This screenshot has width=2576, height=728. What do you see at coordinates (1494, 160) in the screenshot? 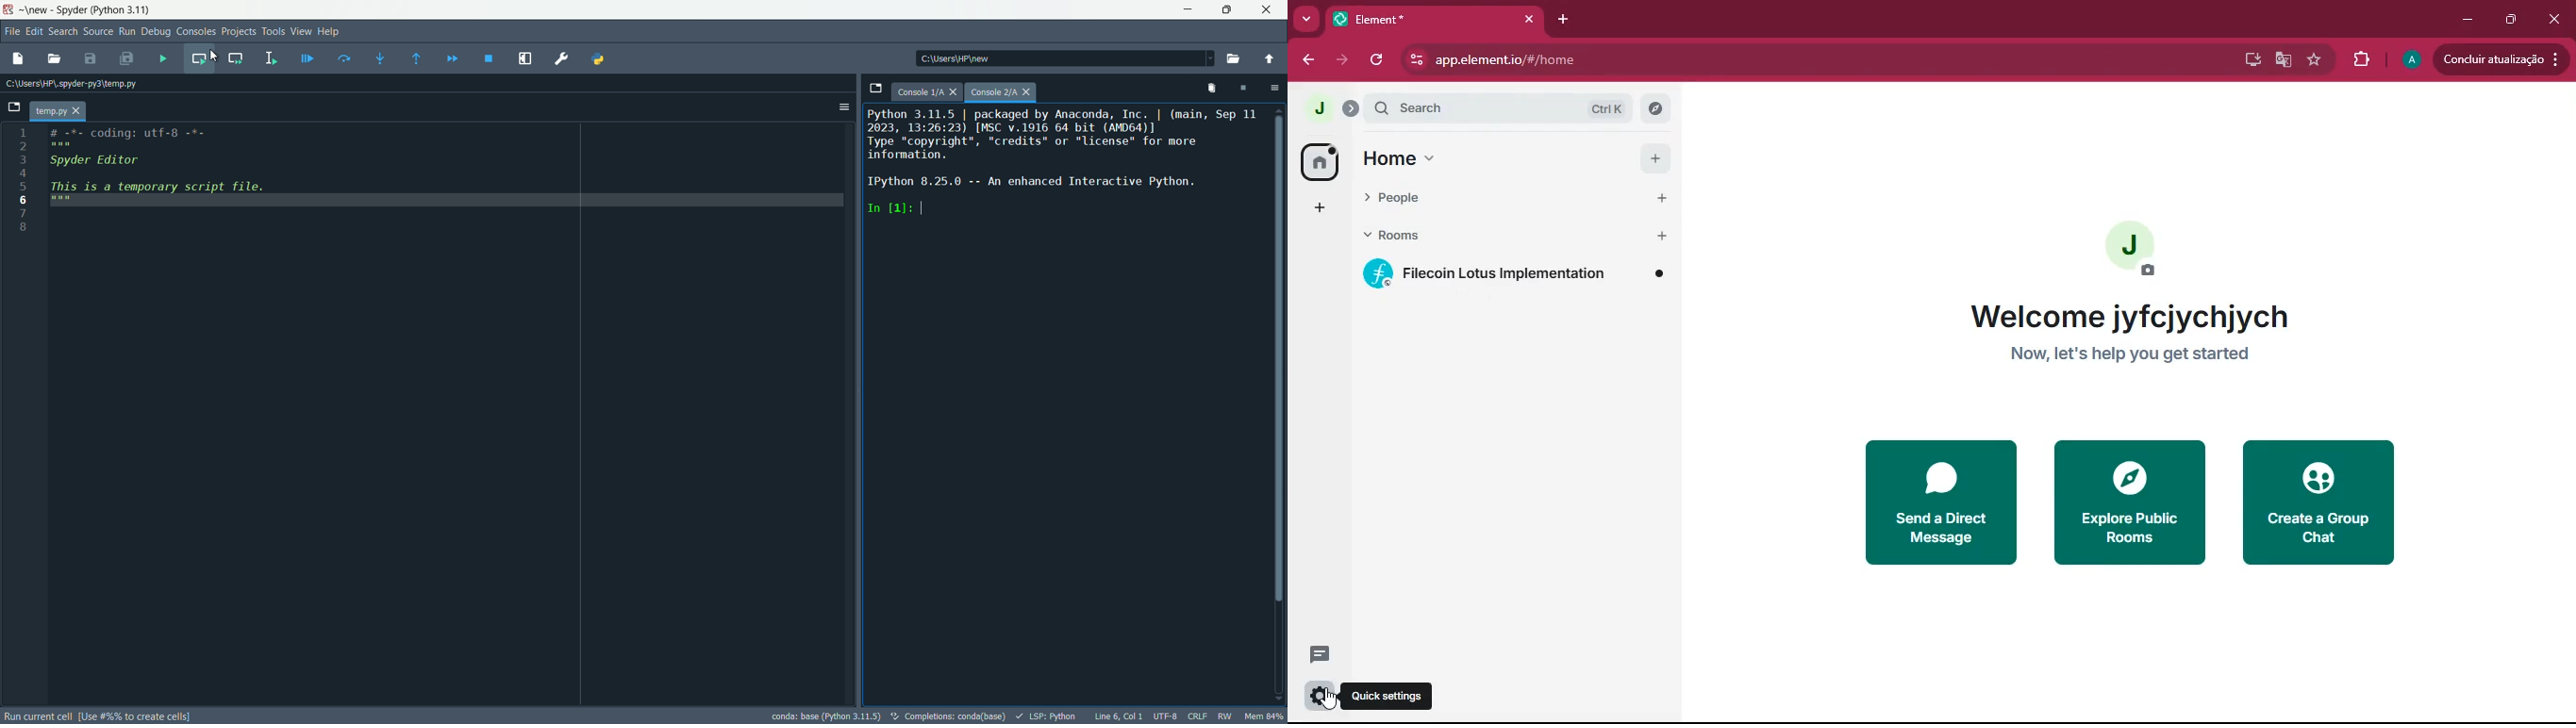
I see `home` at bounding box center [1494, 160].